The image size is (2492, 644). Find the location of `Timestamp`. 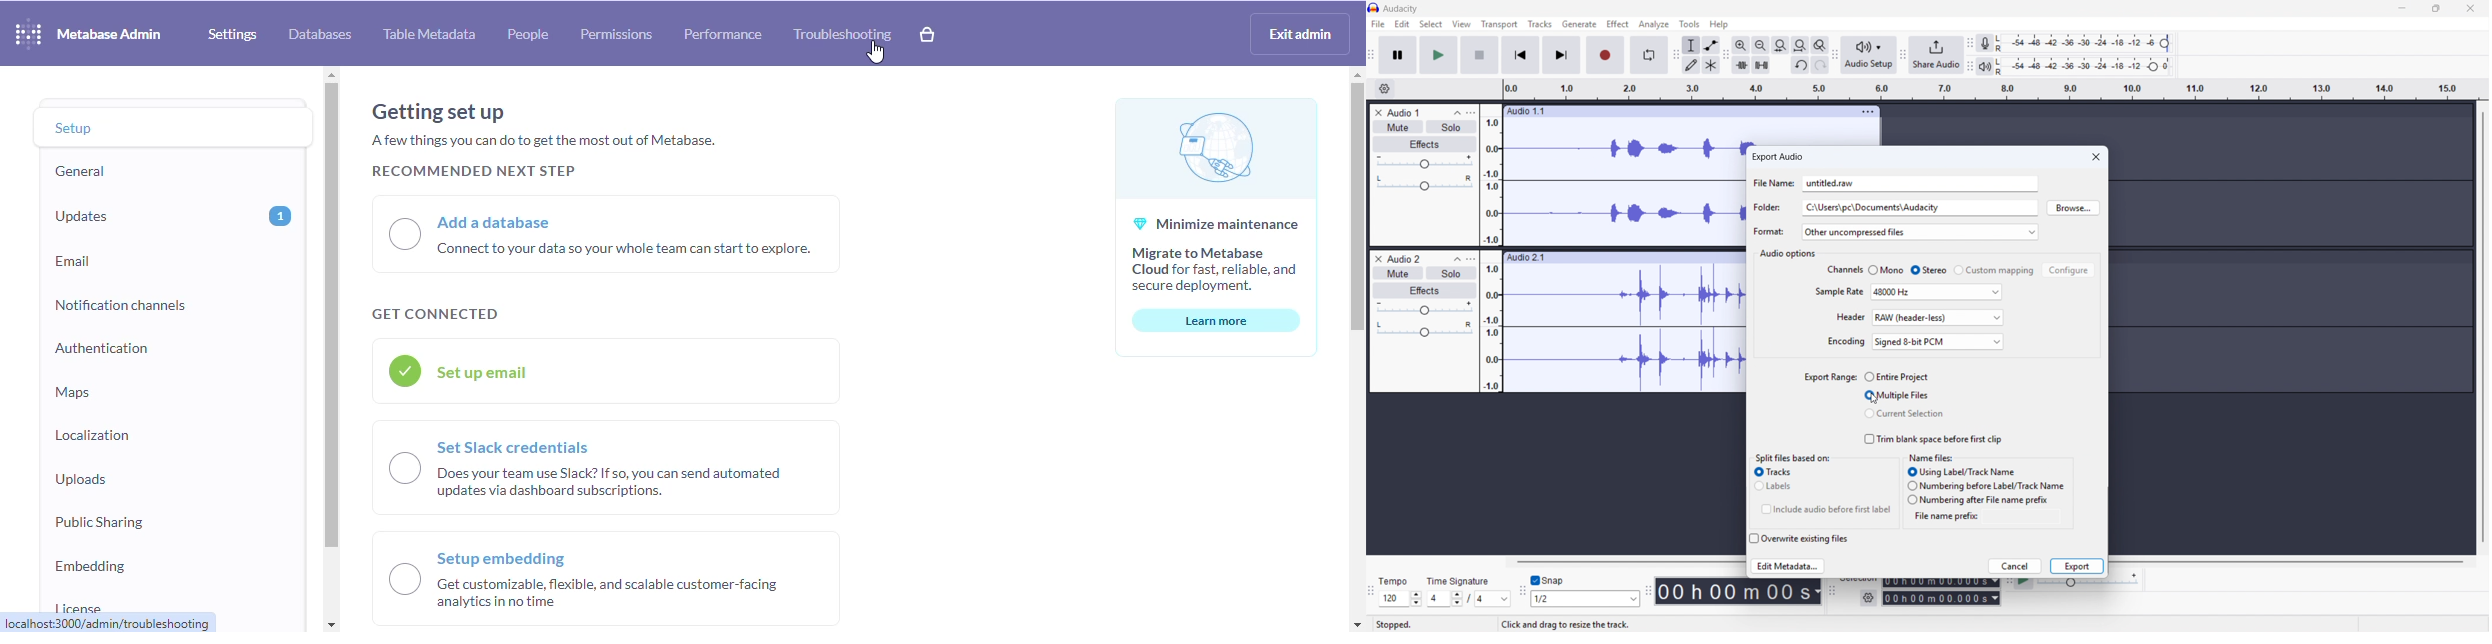

Timestamp is located at coordinates (1739, 593).